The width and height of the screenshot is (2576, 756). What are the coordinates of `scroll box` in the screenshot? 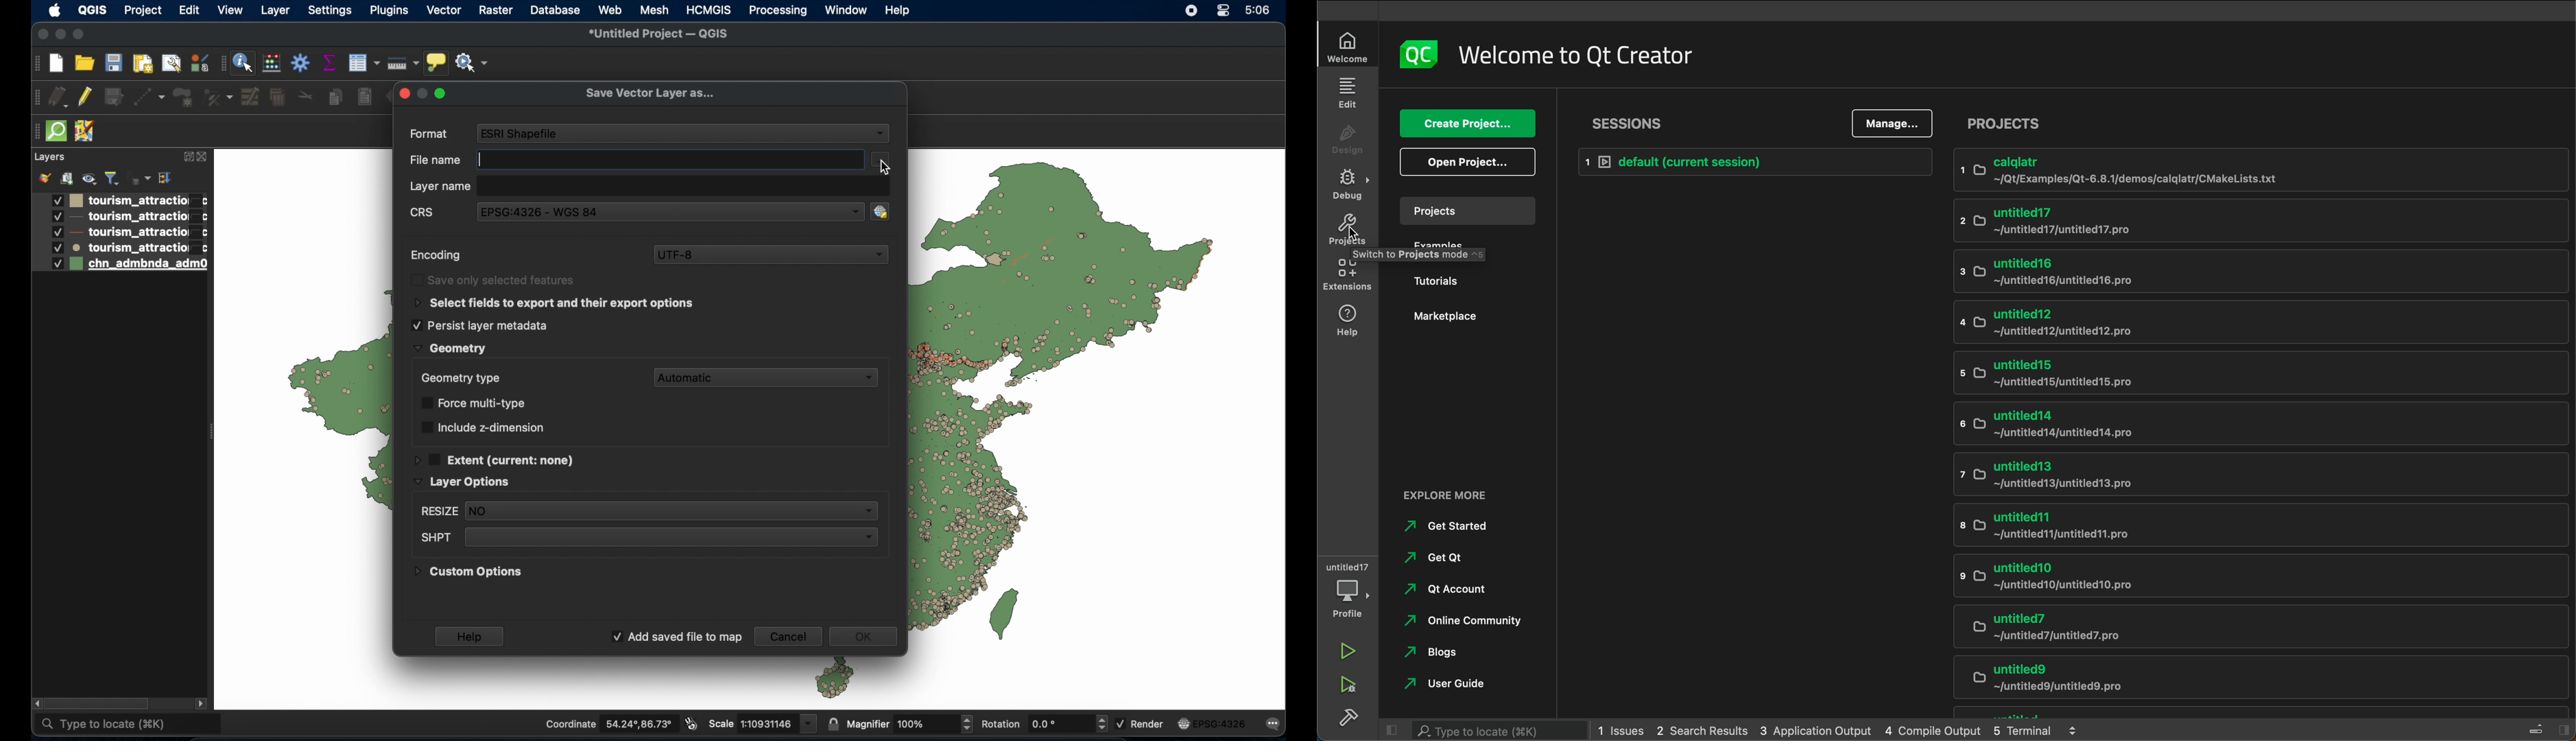 It's located at (99, 703).